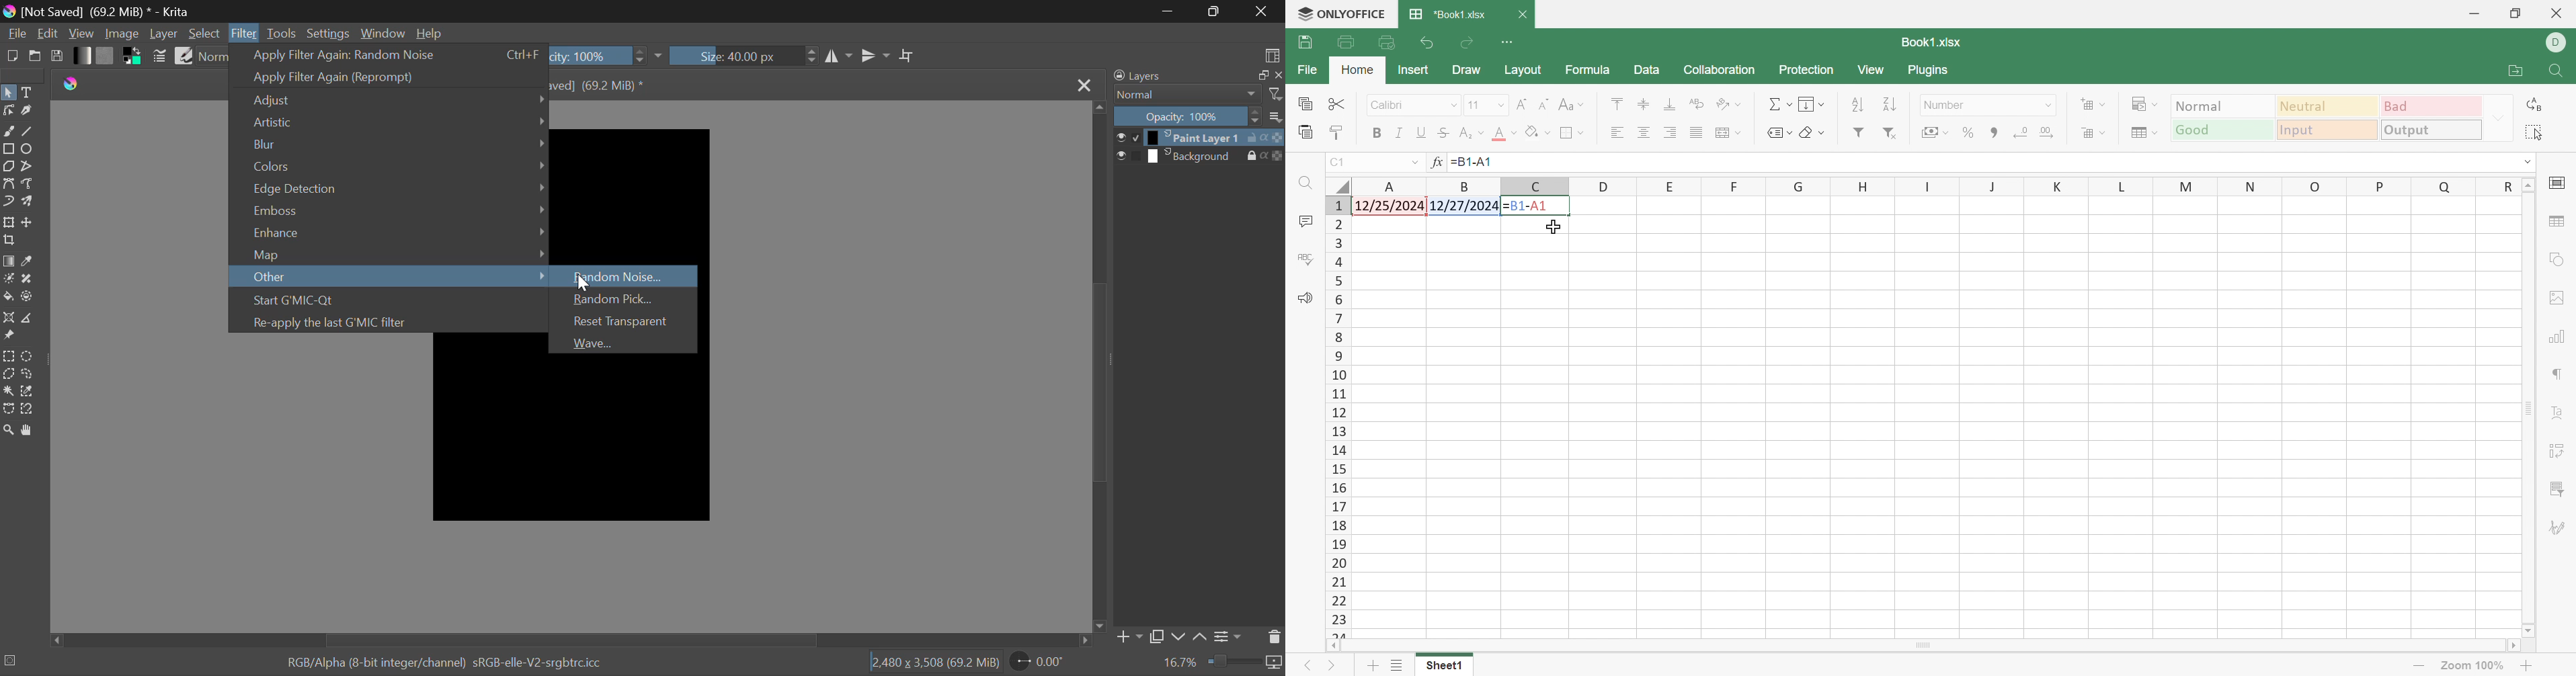 This screenshot has height=700, width=2576. I want to click on Other, so click(390, 277).